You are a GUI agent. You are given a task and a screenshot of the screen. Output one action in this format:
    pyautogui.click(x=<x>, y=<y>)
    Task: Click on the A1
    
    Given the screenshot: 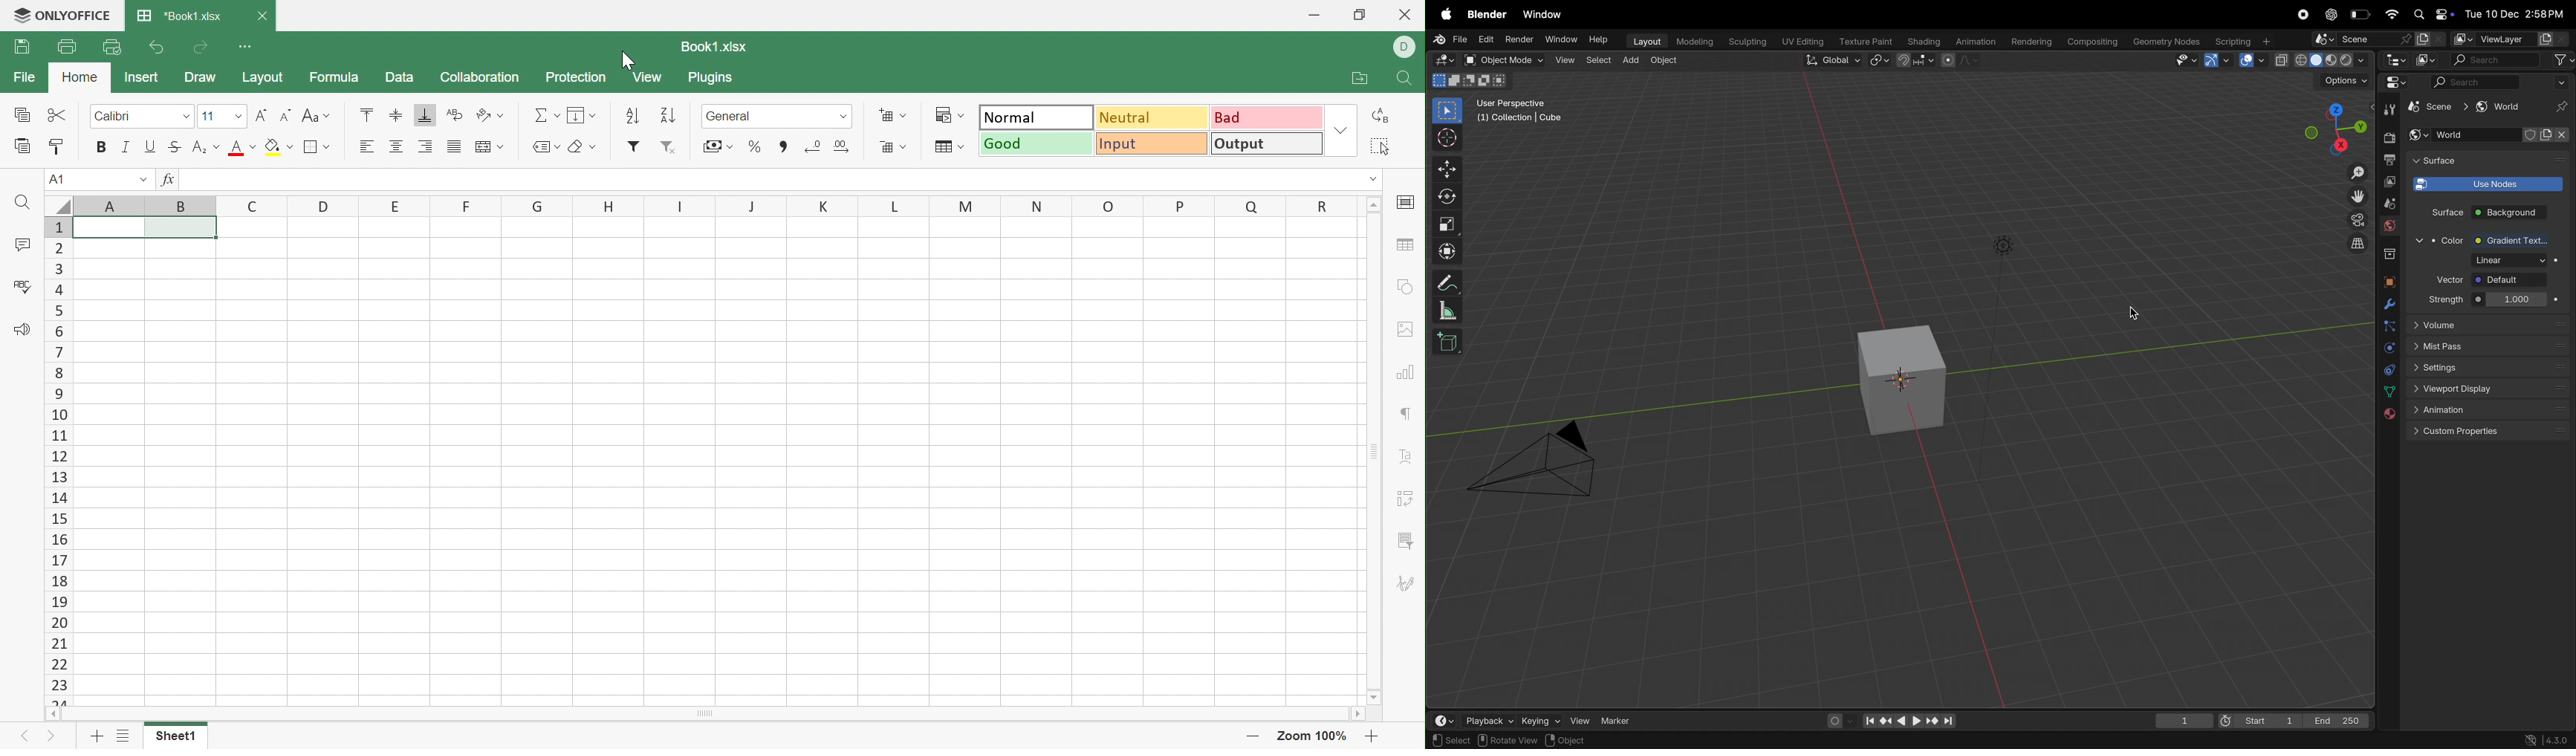 What is the action you would take?
    pyautogui.click(x=56, y=178)
    